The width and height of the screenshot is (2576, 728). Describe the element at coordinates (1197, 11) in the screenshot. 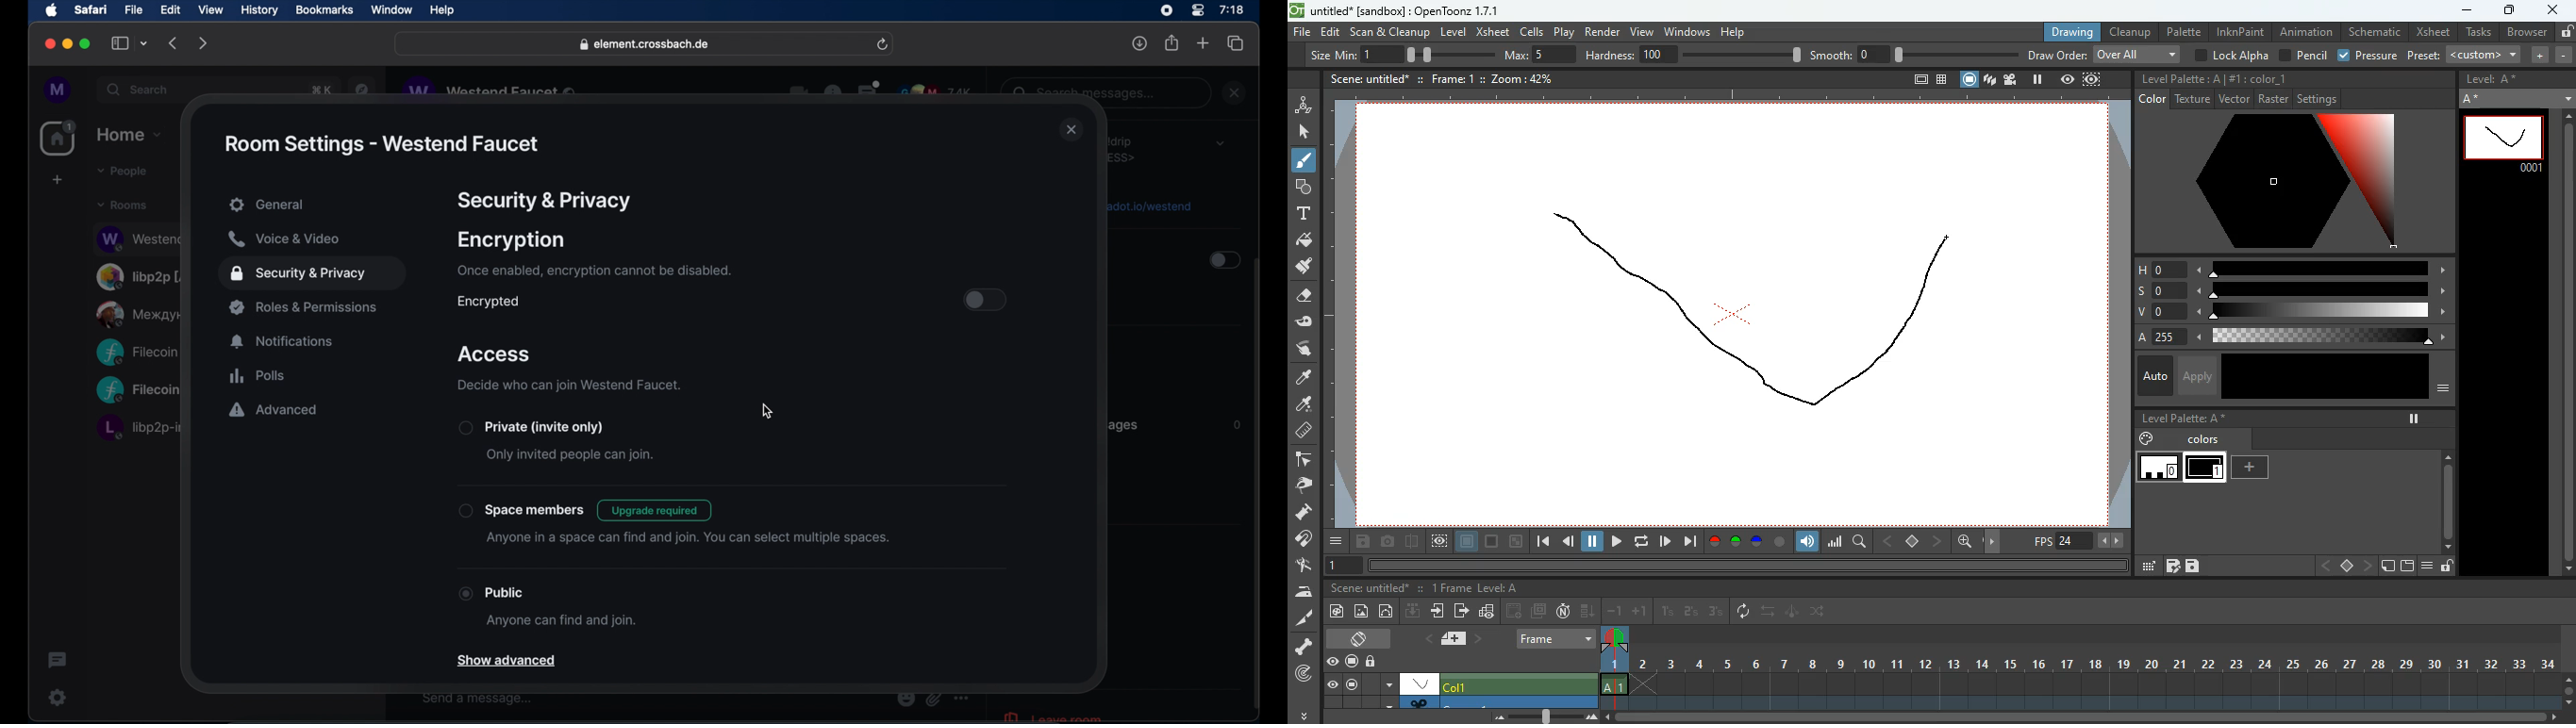

I see `control center` at that location.